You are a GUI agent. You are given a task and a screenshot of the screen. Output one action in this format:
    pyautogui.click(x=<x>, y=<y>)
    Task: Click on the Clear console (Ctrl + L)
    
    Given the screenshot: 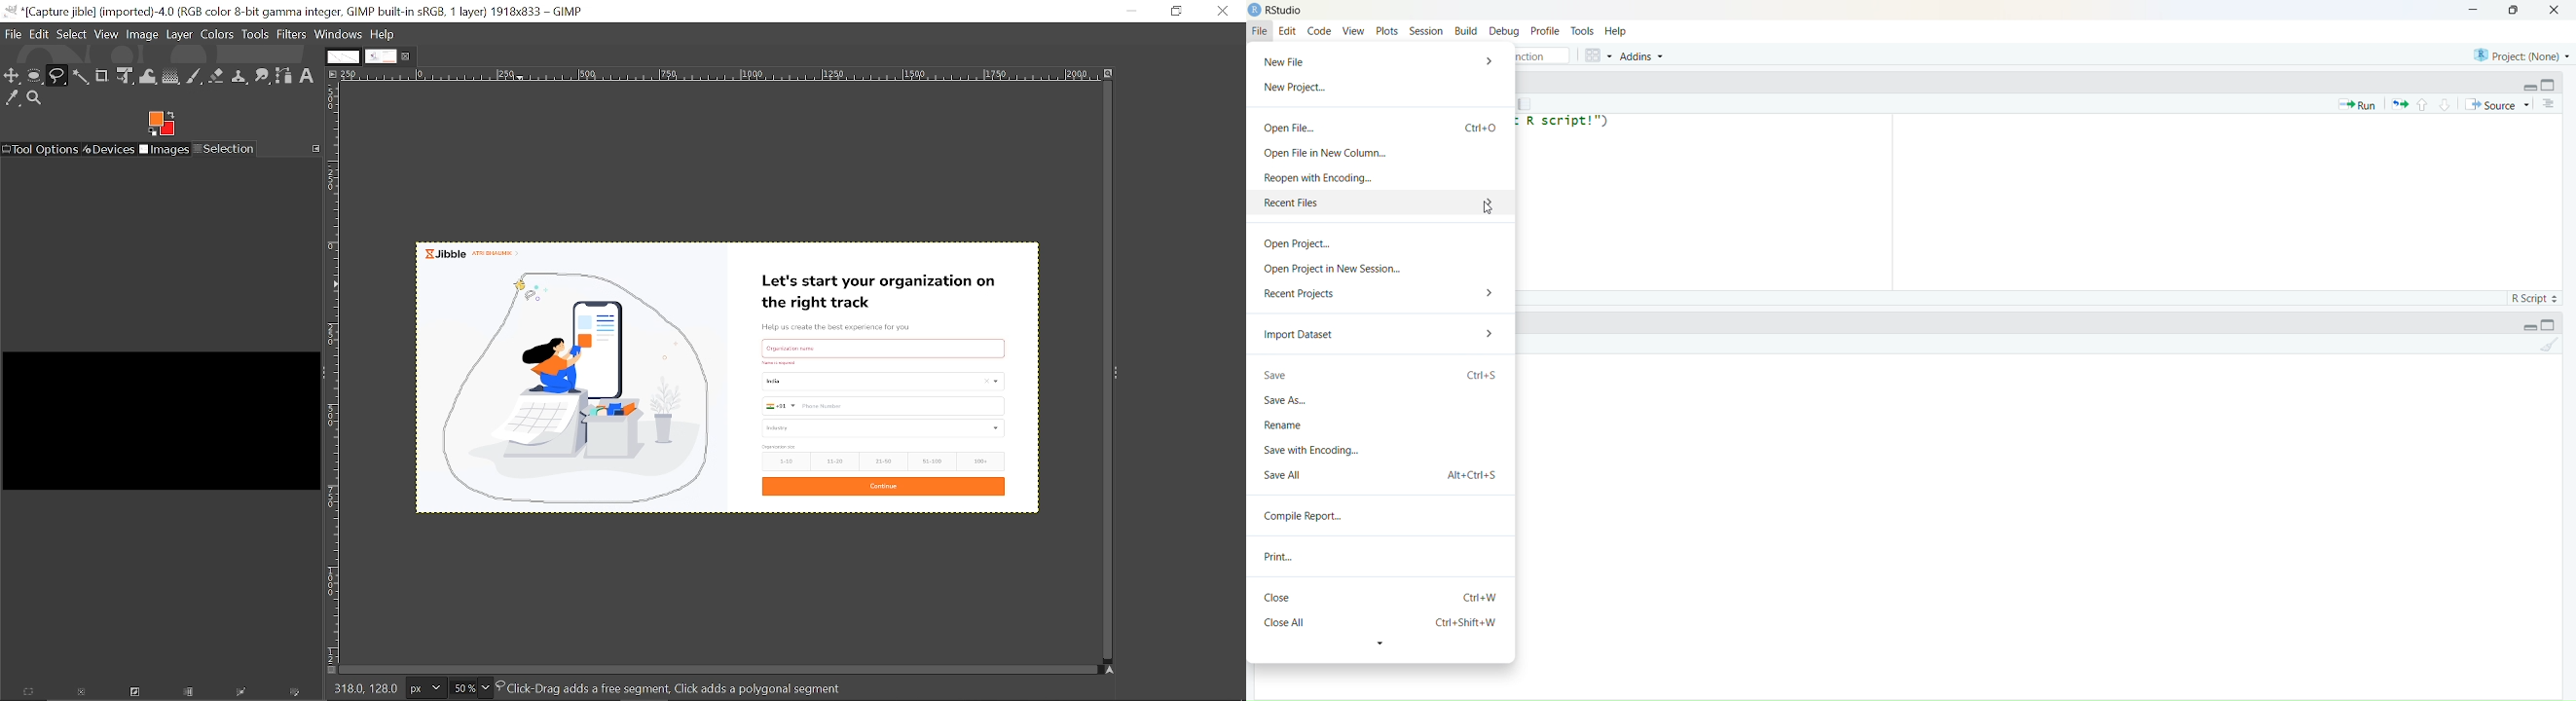 What is the action you would take?
    pyautogui.click(x=2545, y=348)
    